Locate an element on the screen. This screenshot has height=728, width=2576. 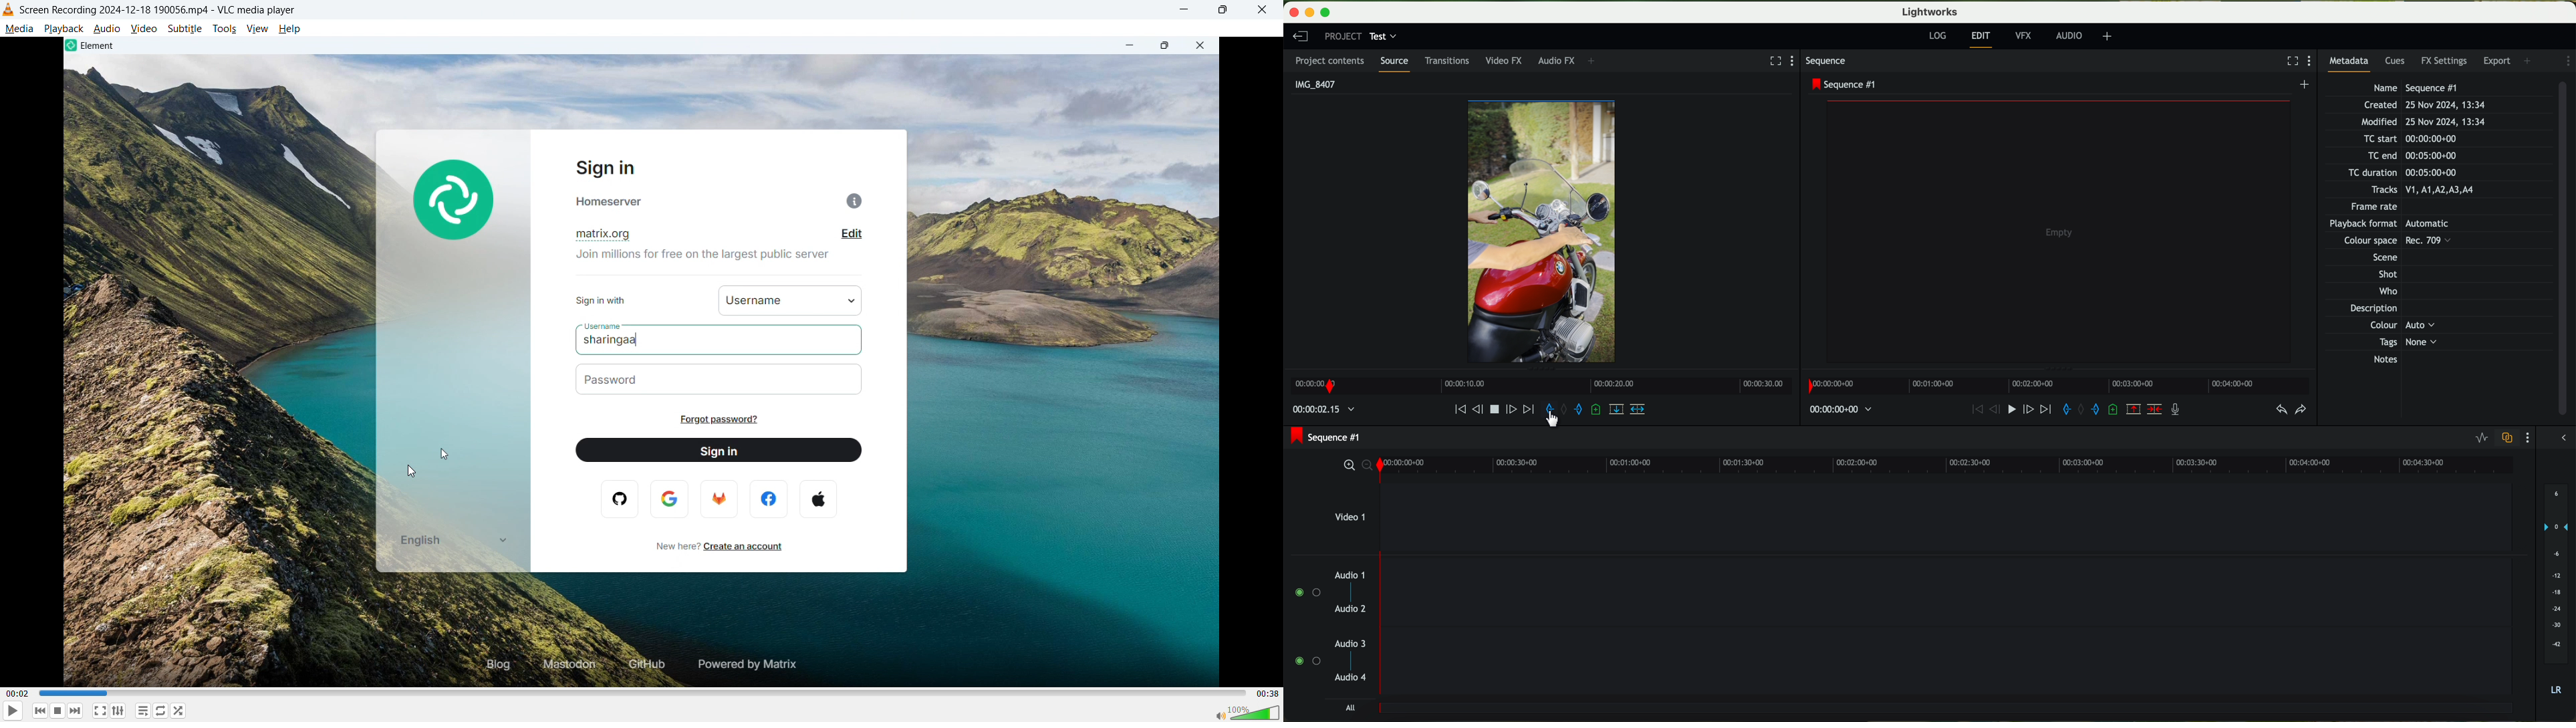
close program is located at coordinates (1292, 12).